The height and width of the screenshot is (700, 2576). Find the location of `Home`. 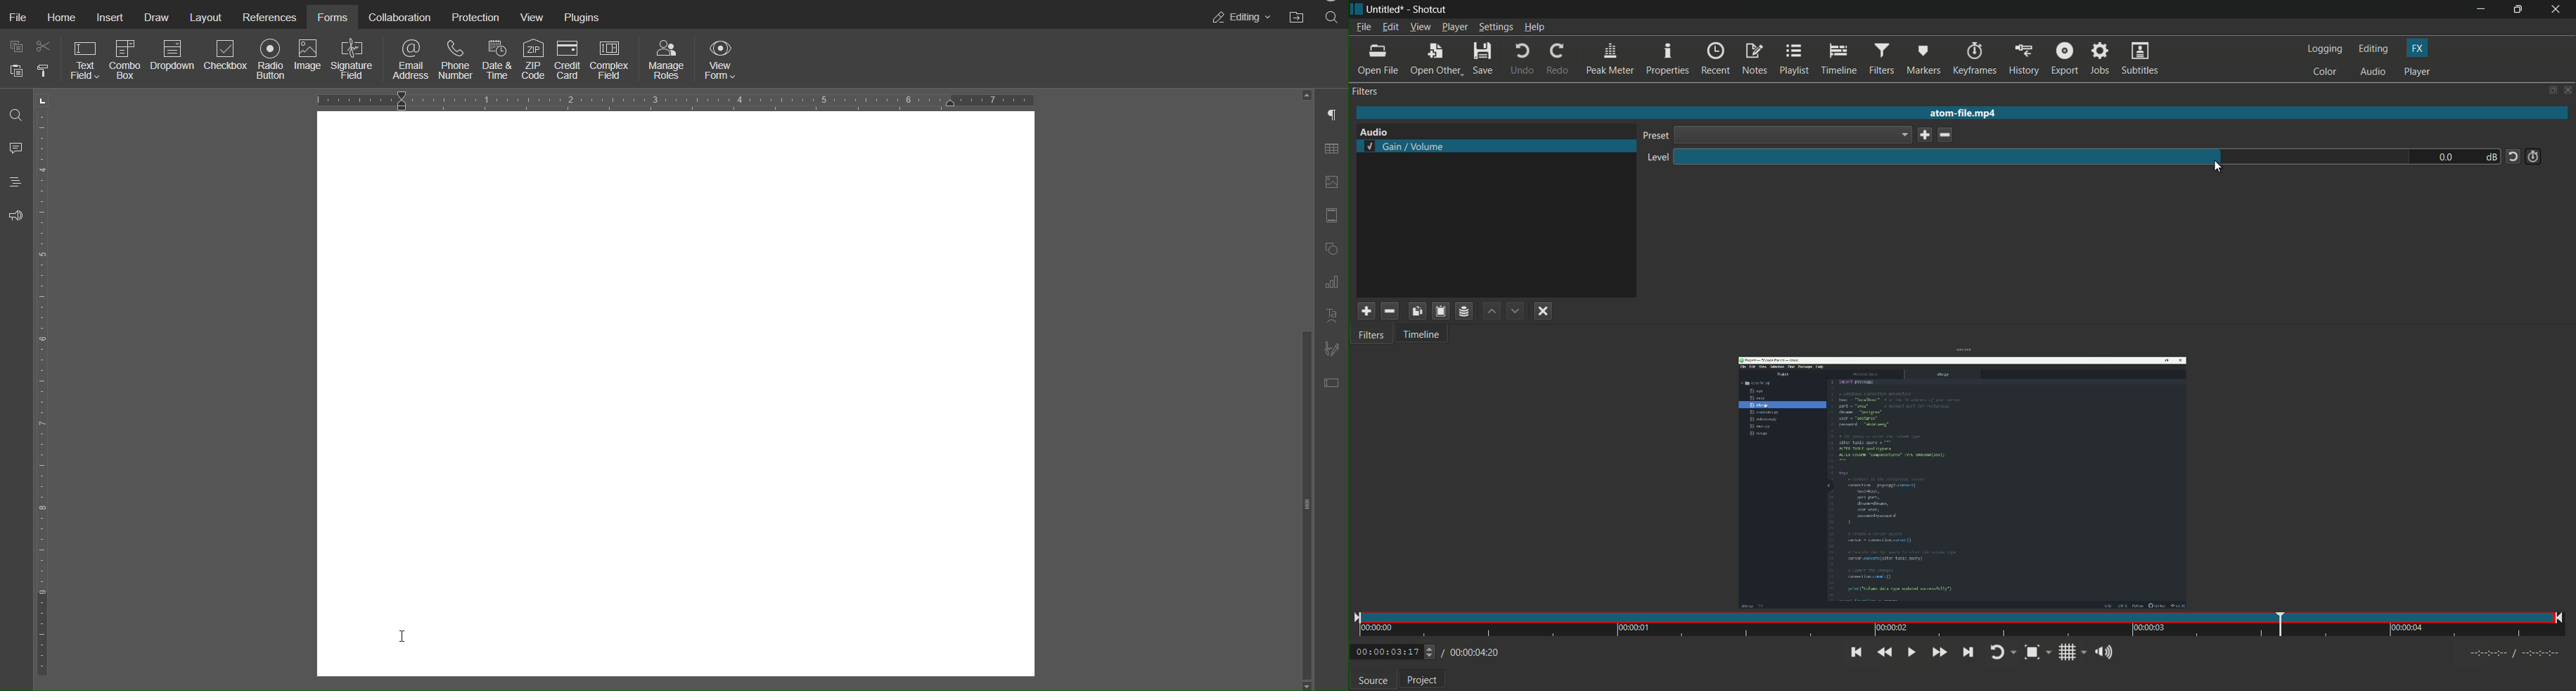

Home is located at coordinates (66, 18).